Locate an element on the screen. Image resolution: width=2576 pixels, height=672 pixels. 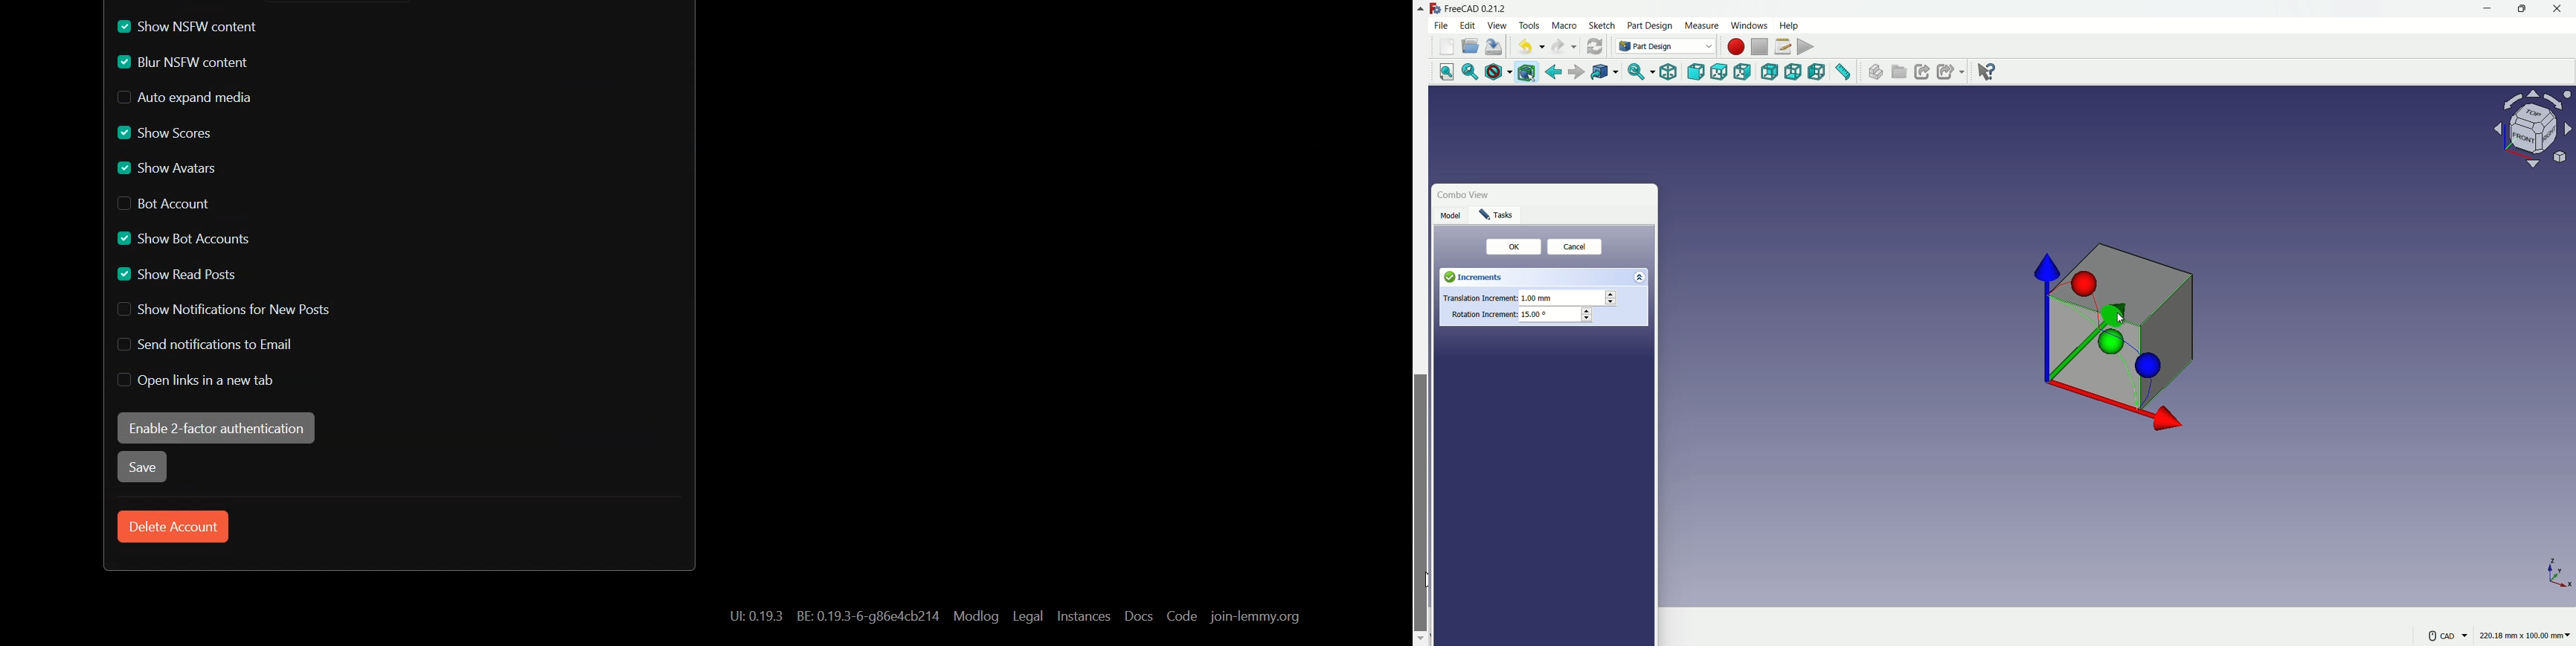
make link is located at coordinates (1922, 73).